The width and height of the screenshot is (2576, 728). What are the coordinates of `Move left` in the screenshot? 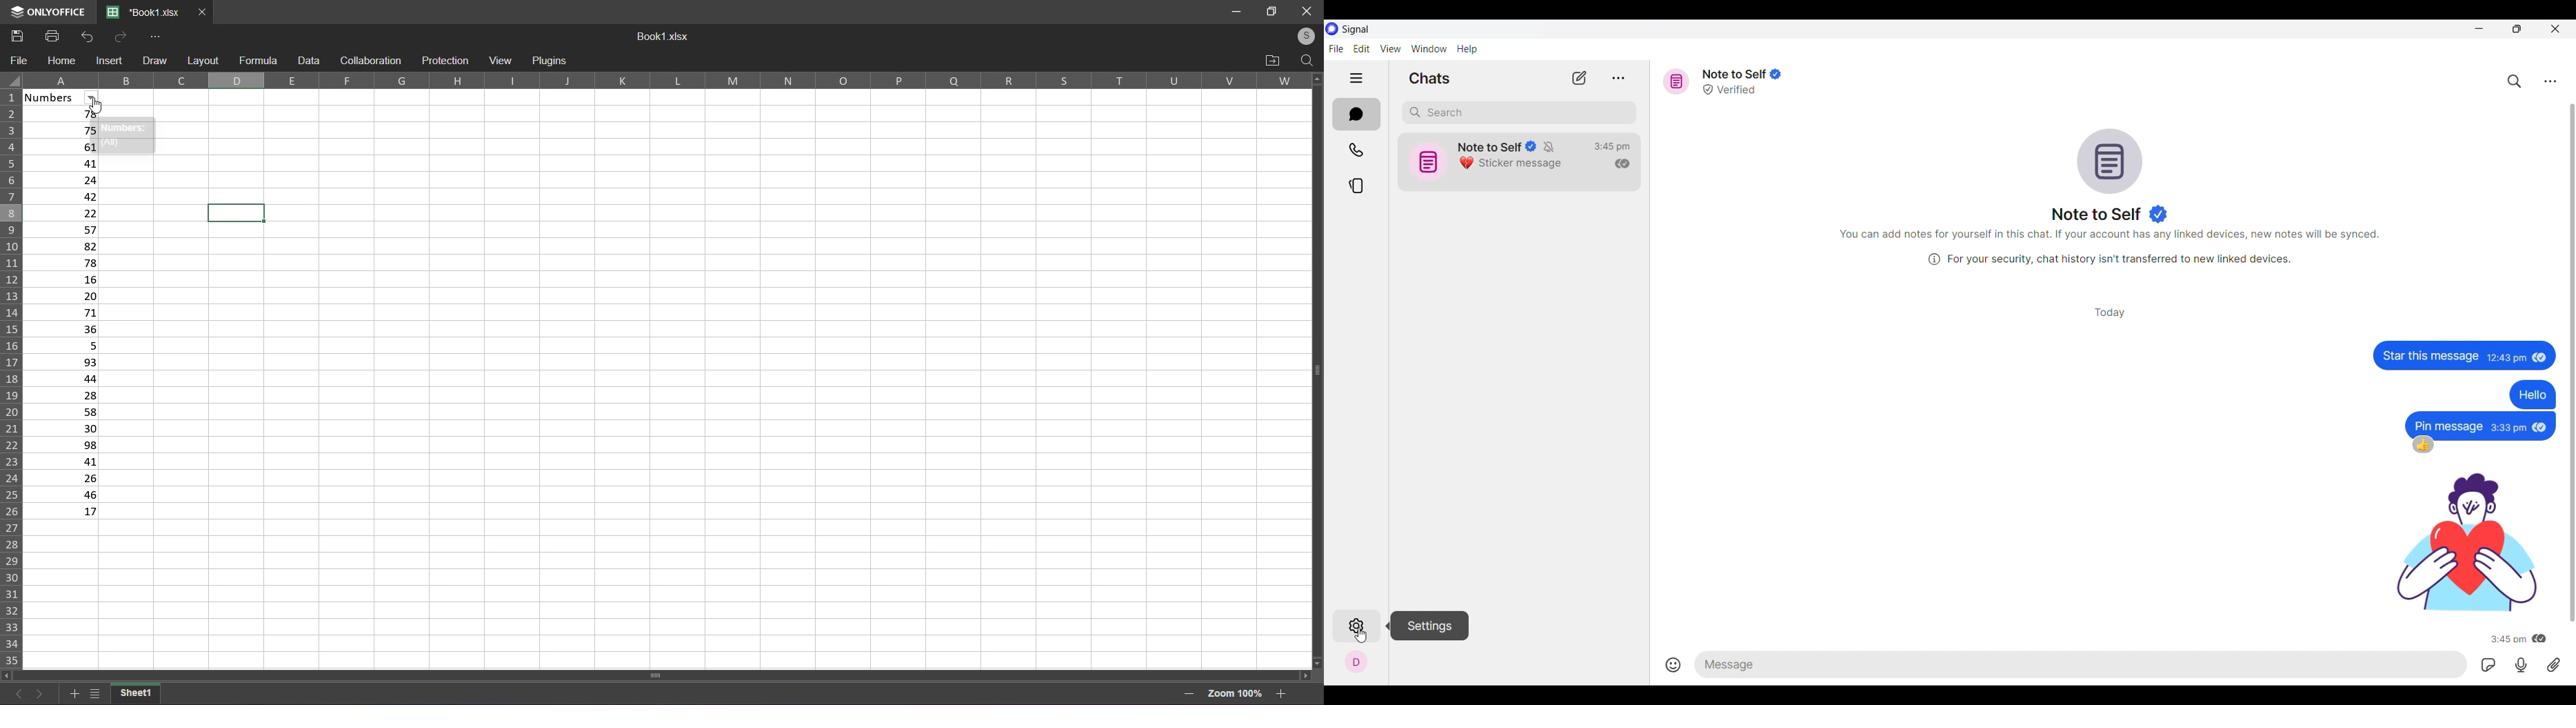 It's located at (7, 675).